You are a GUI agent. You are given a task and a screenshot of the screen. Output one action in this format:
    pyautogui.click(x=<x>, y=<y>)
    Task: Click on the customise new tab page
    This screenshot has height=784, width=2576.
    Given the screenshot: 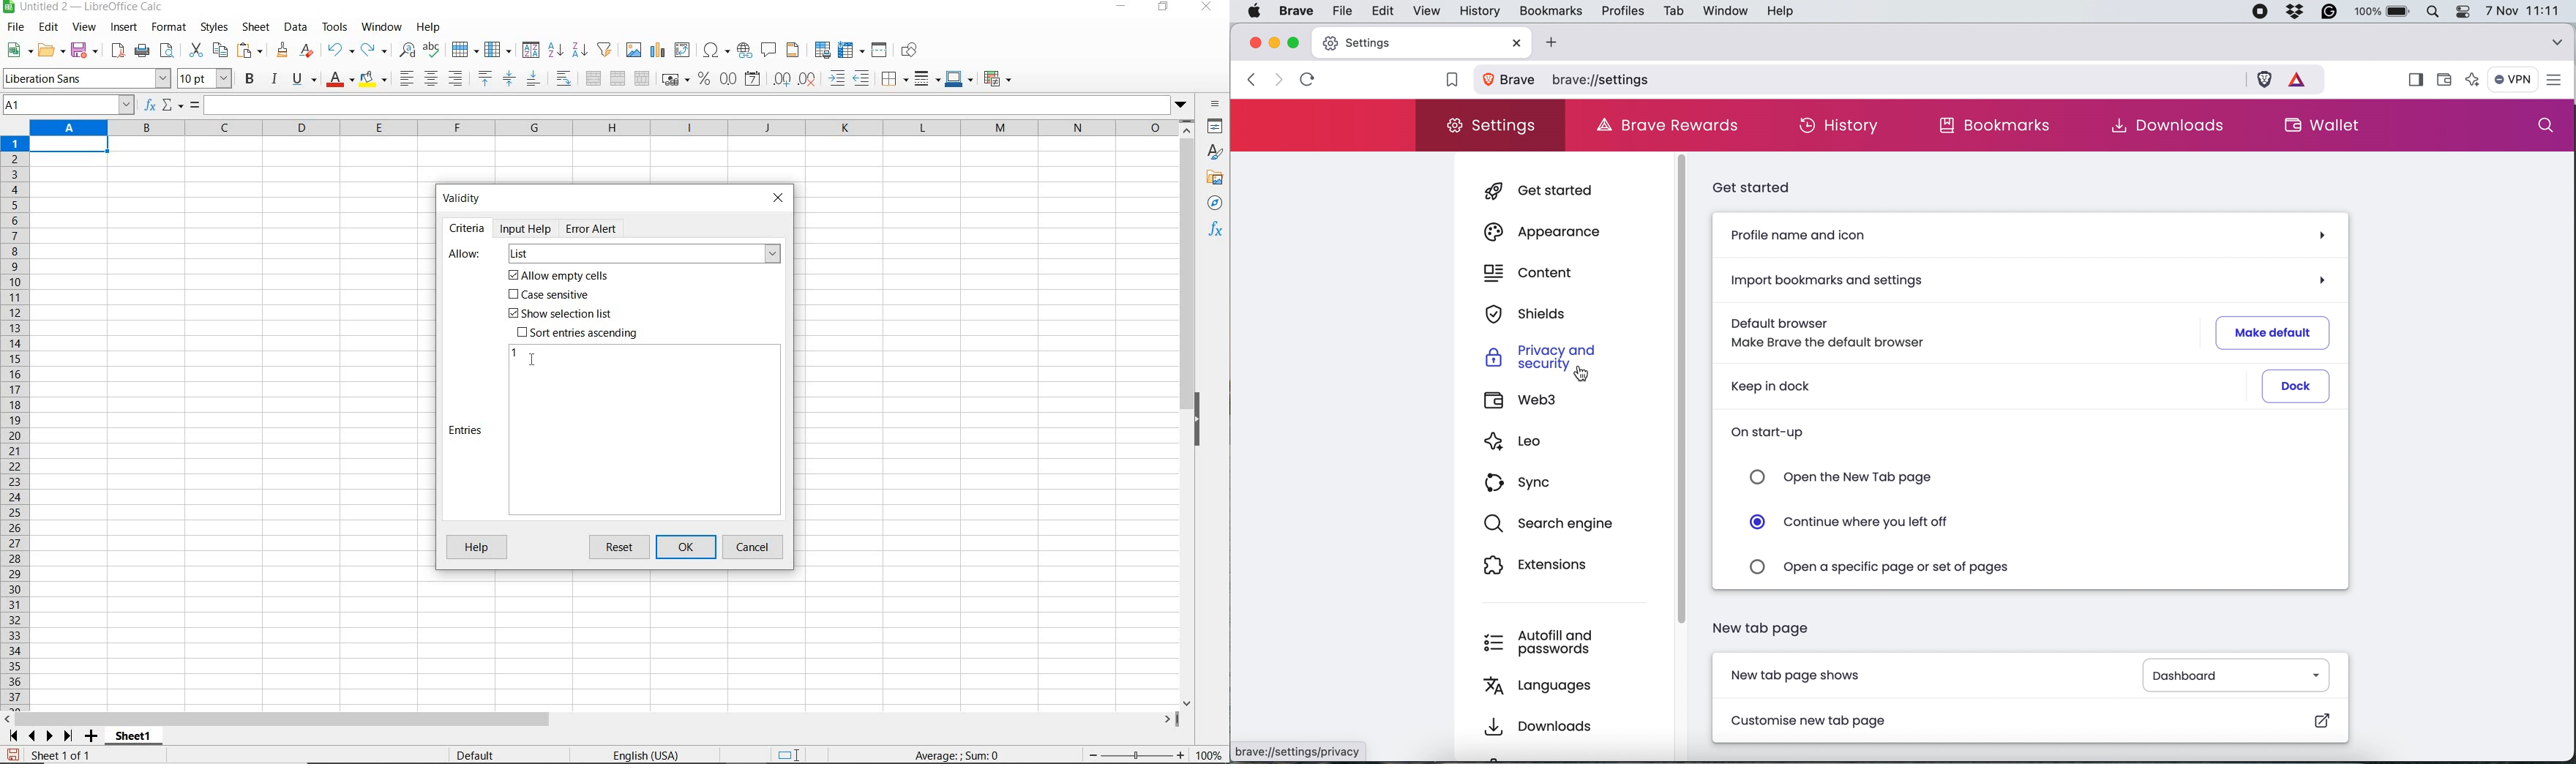 What is the action you would take?
    pyautogui.click(x=2034, y=721)
    